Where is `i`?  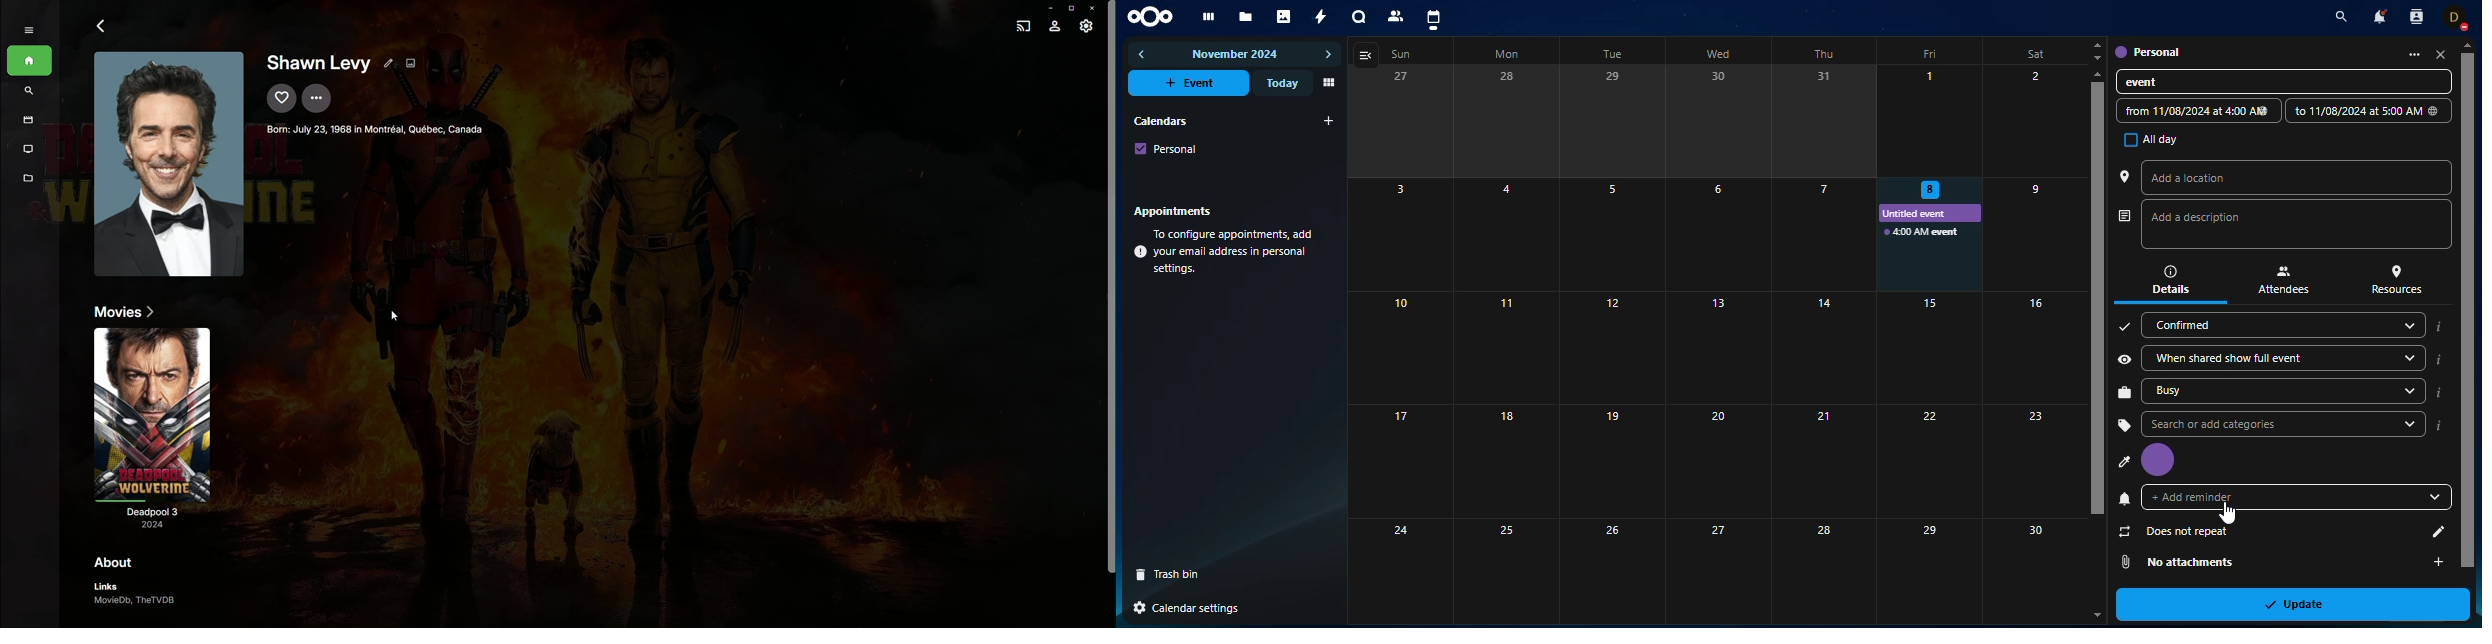 i is located at coordinates (2438, 393).